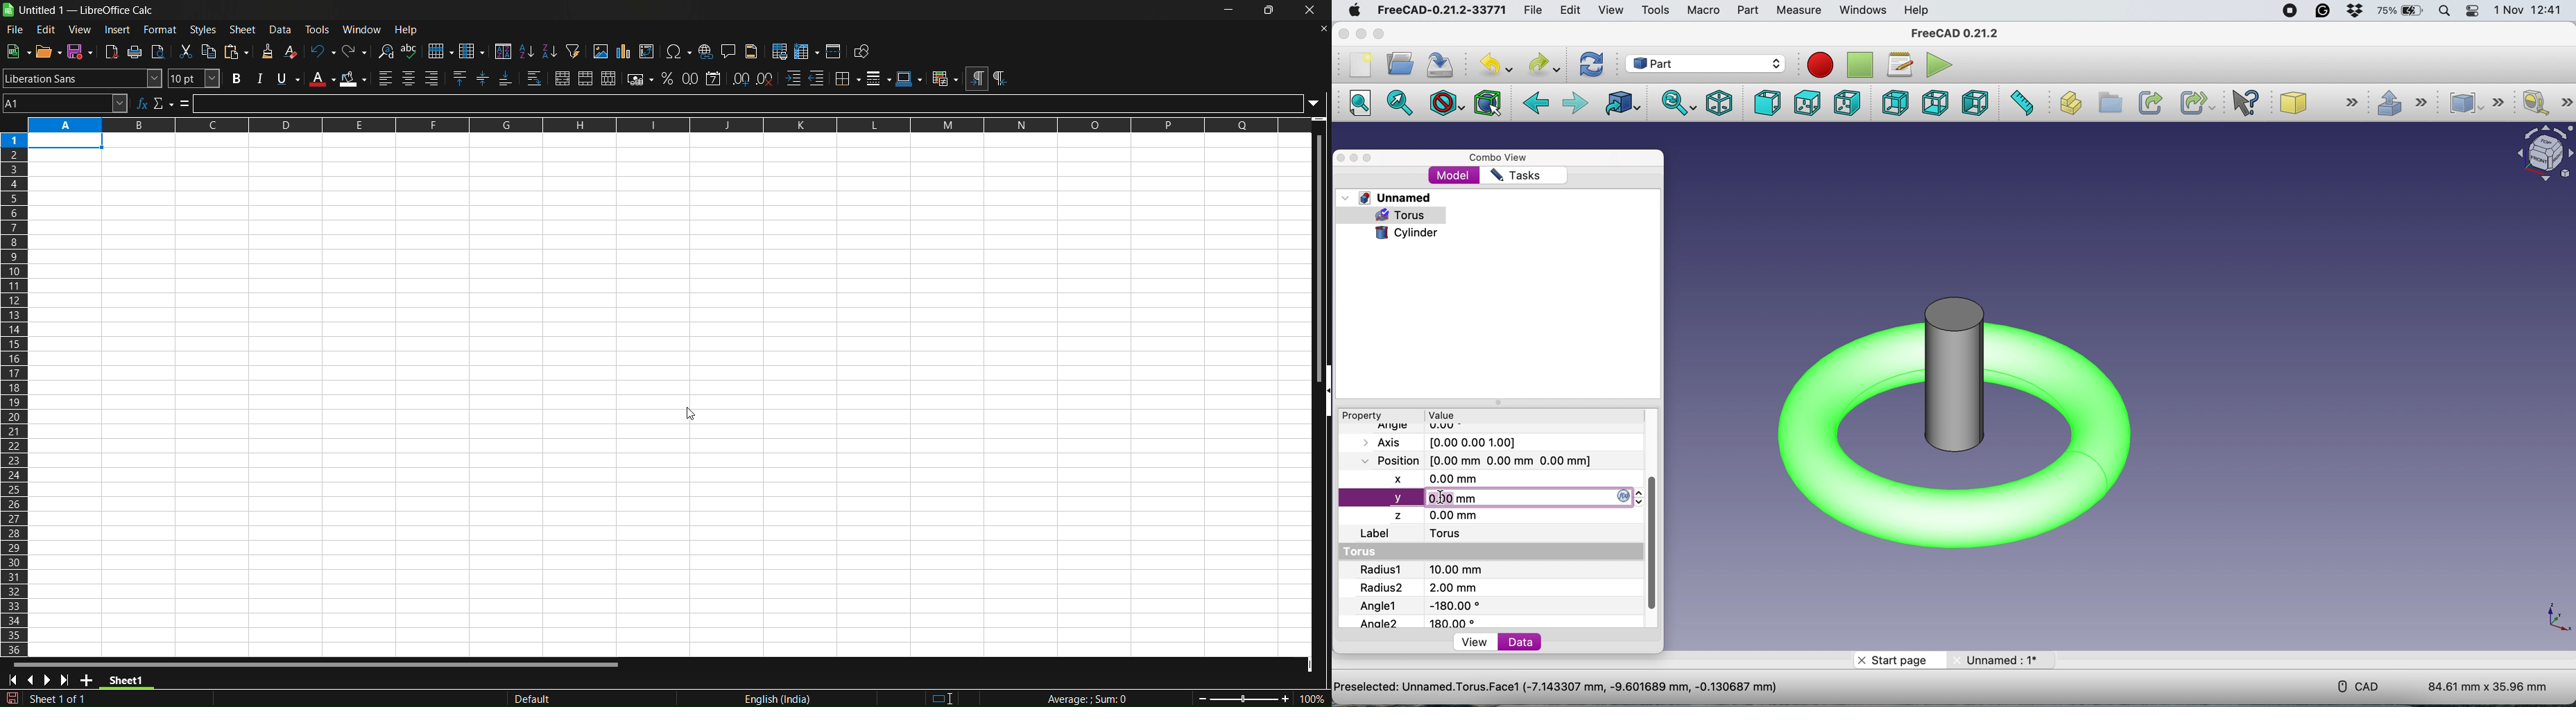  What do you see at coordinates (473, 51) in the screenshot?
I see `column` at bounding box center [473, 51].